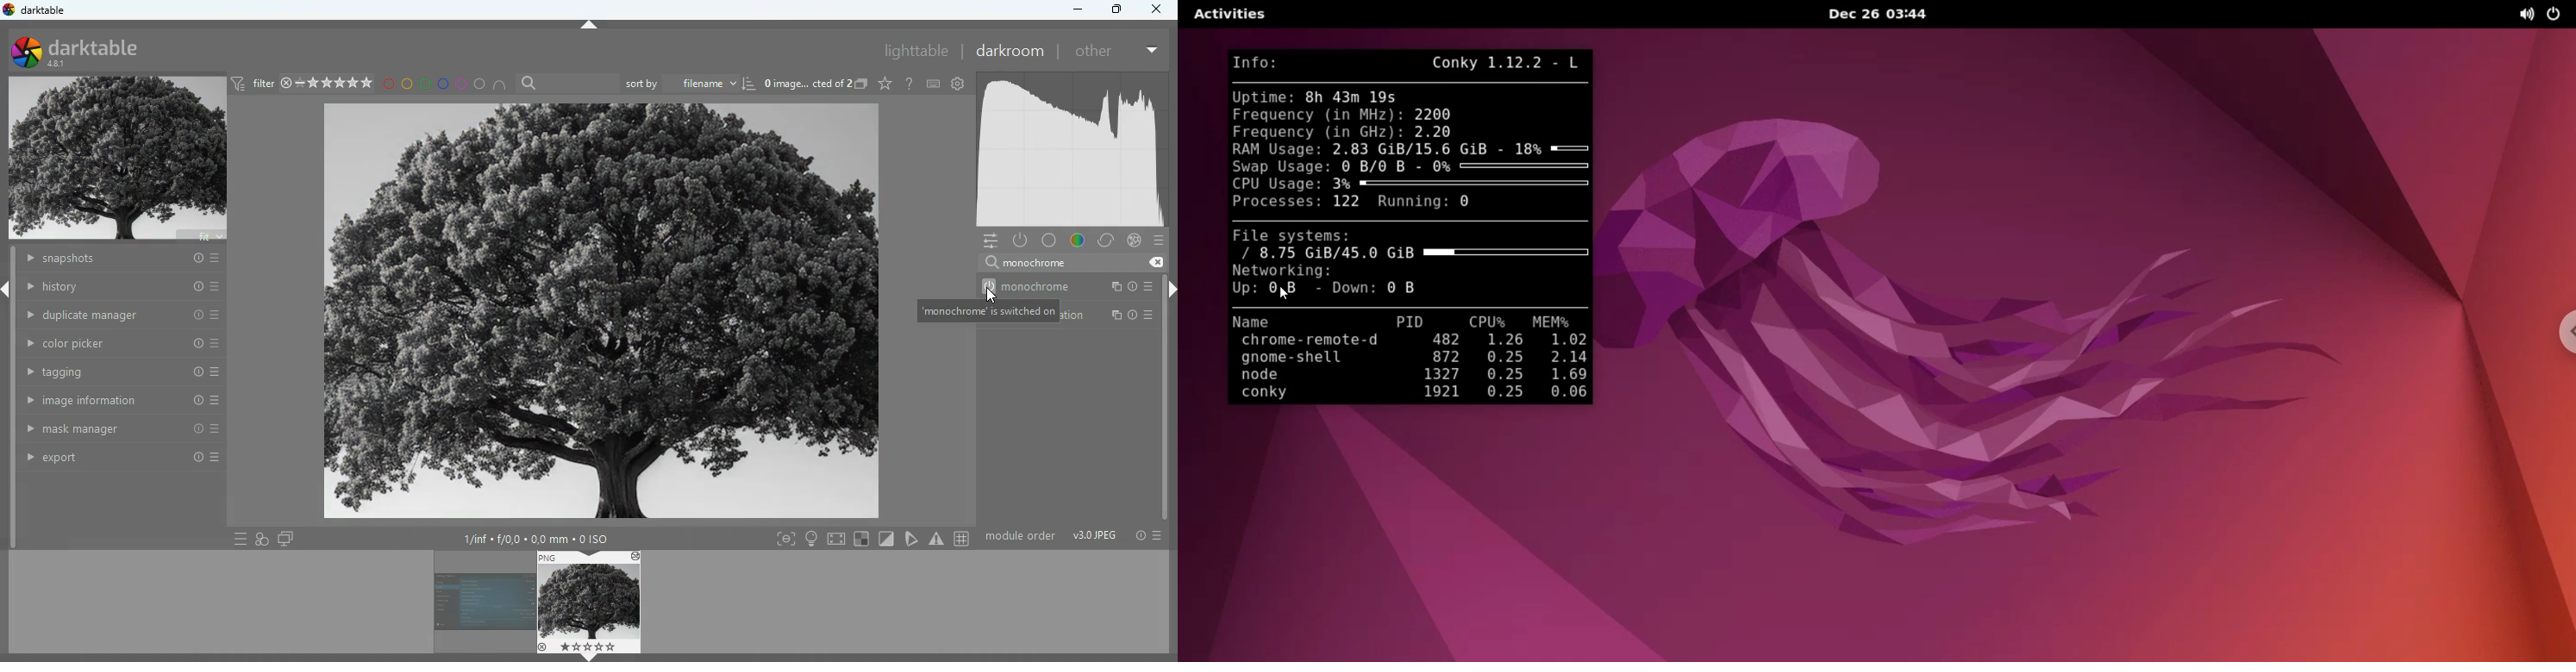  Describe the element at coordinates (123, 401) in the screenshot. I see `image information` at that location.